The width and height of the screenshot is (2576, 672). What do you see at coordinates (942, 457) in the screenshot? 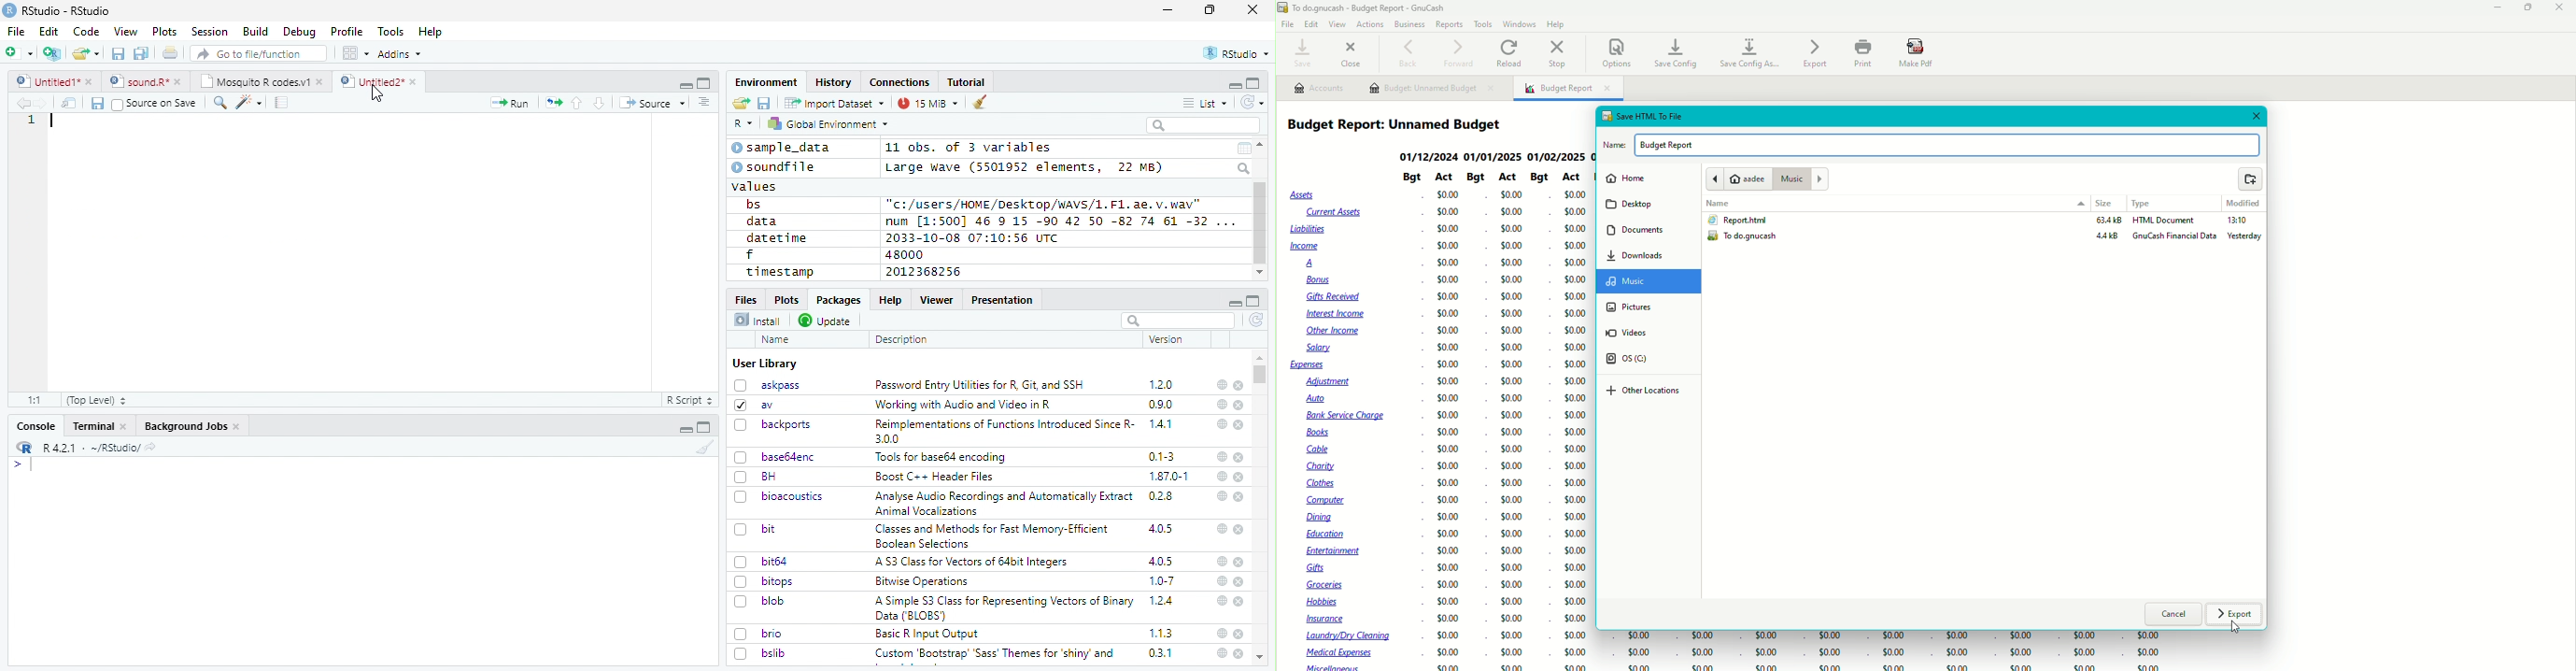
I see `Tools for baseb4 encoding` at bounding box center [942, 457].